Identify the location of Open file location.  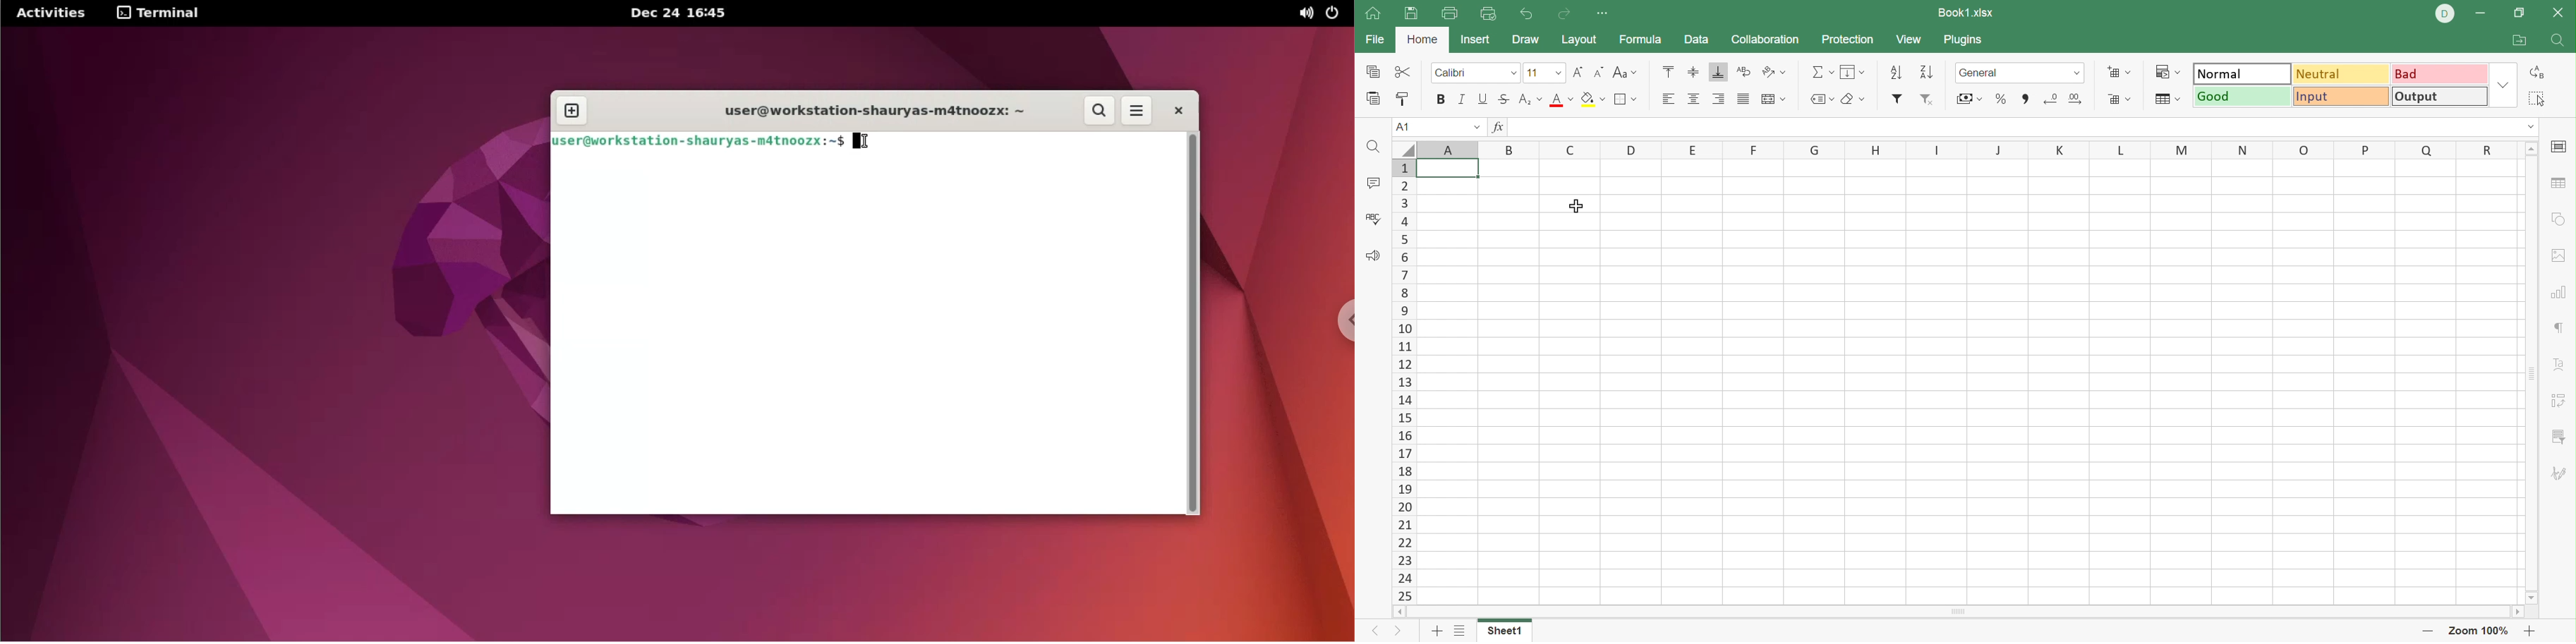
(2518, 39).